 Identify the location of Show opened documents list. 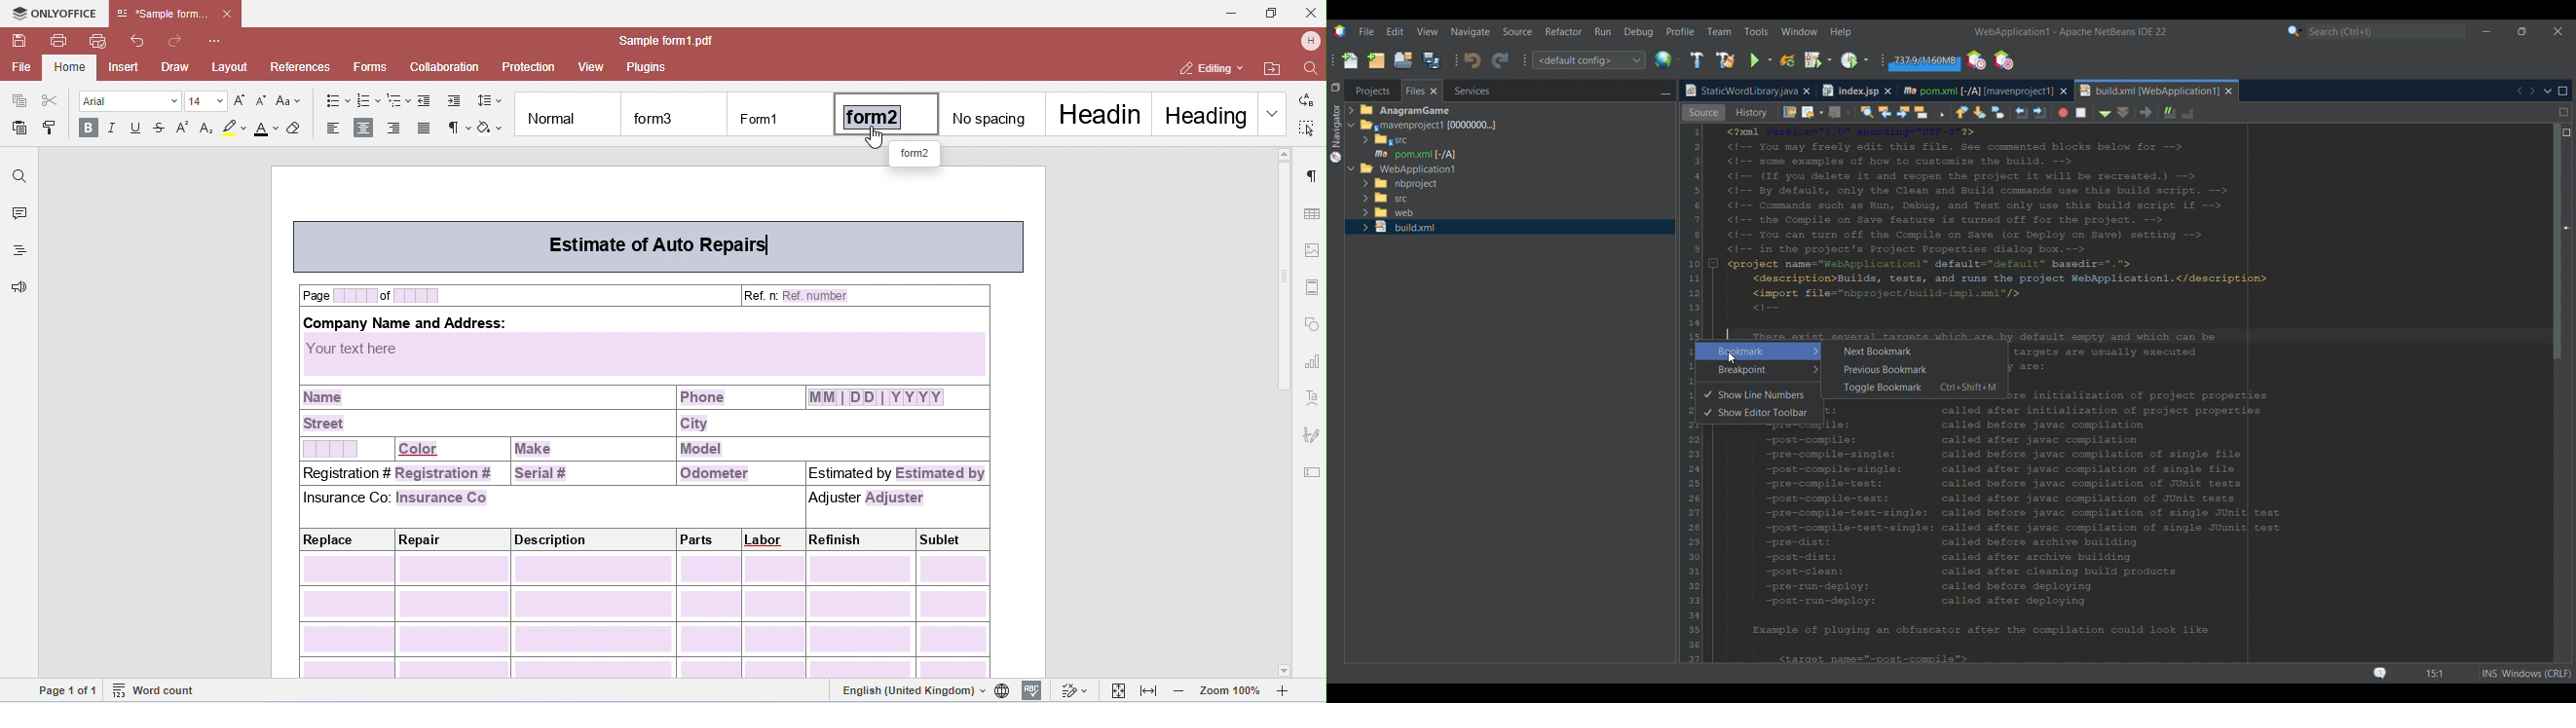
(2549, 92).